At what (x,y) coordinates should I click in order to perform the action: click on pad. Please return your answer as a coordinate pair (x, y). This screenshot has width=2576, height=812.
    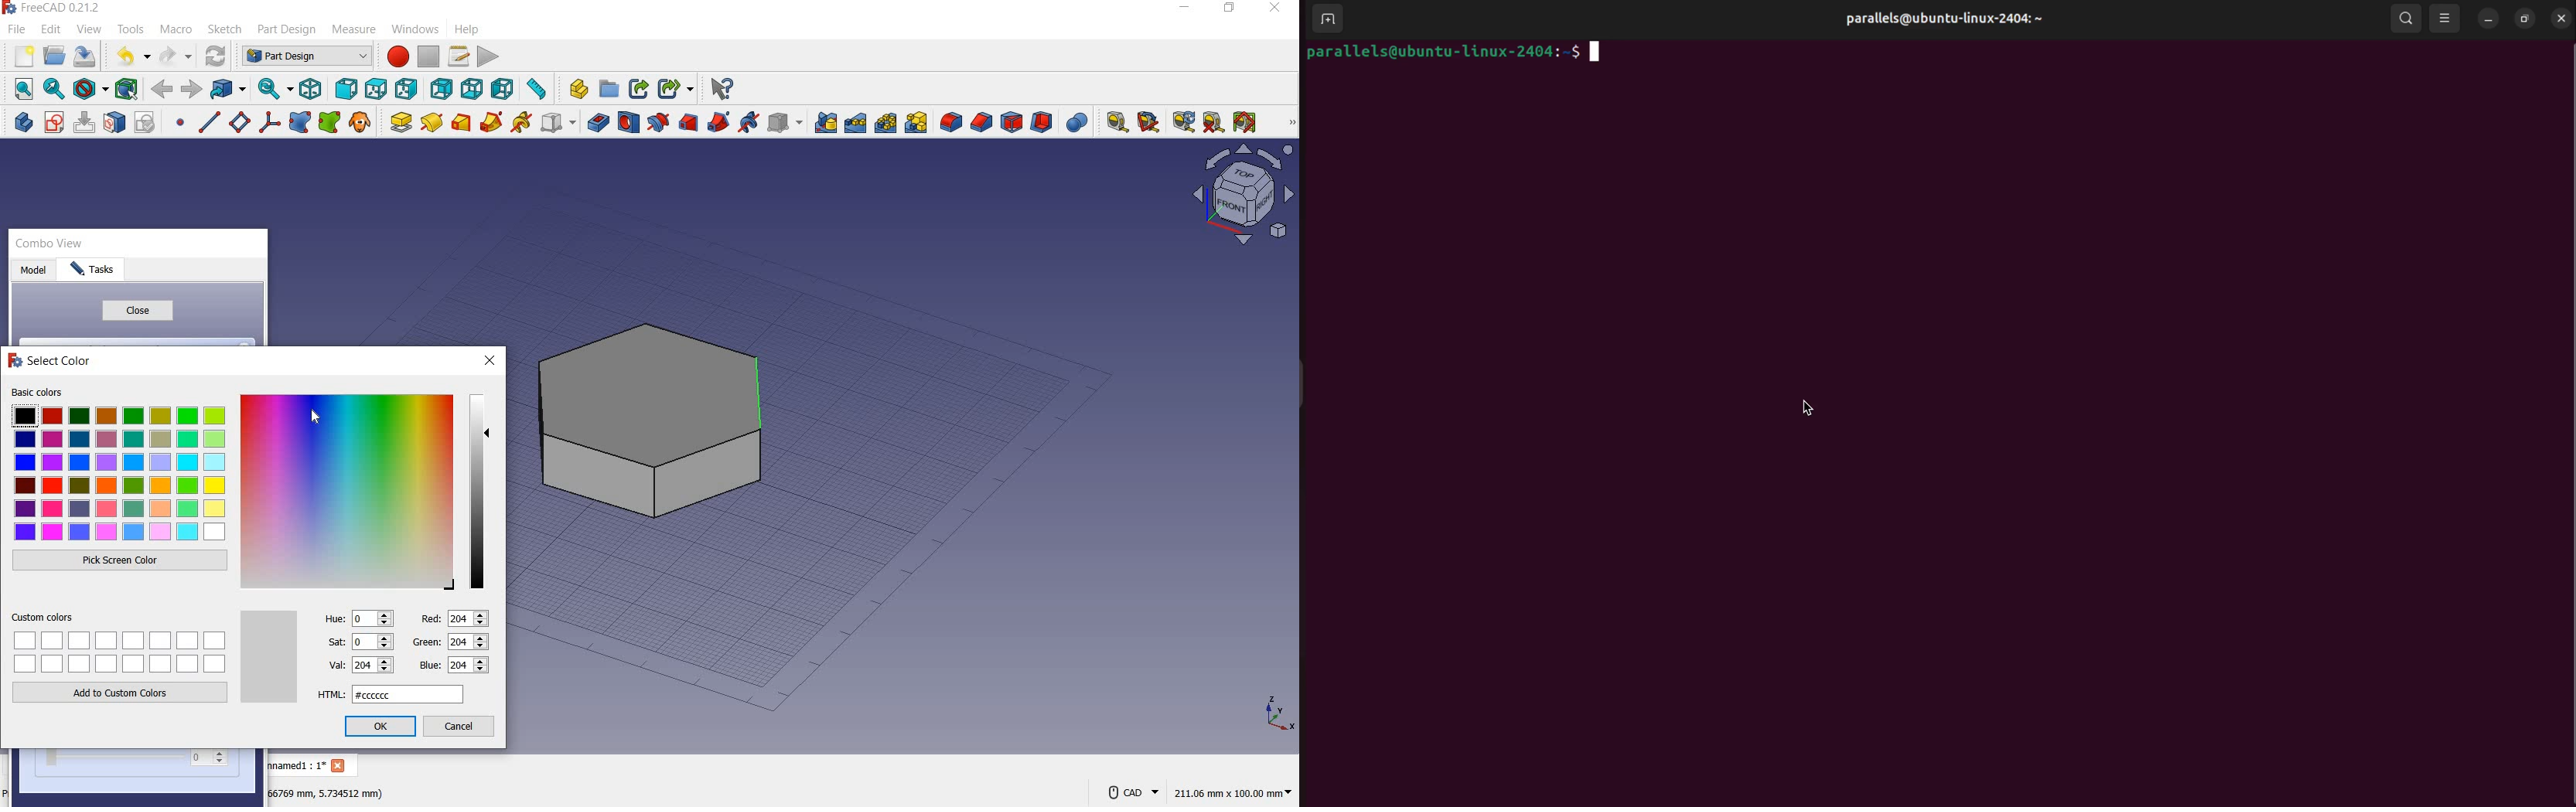
    Looking at the image, I should click on (398, 121).